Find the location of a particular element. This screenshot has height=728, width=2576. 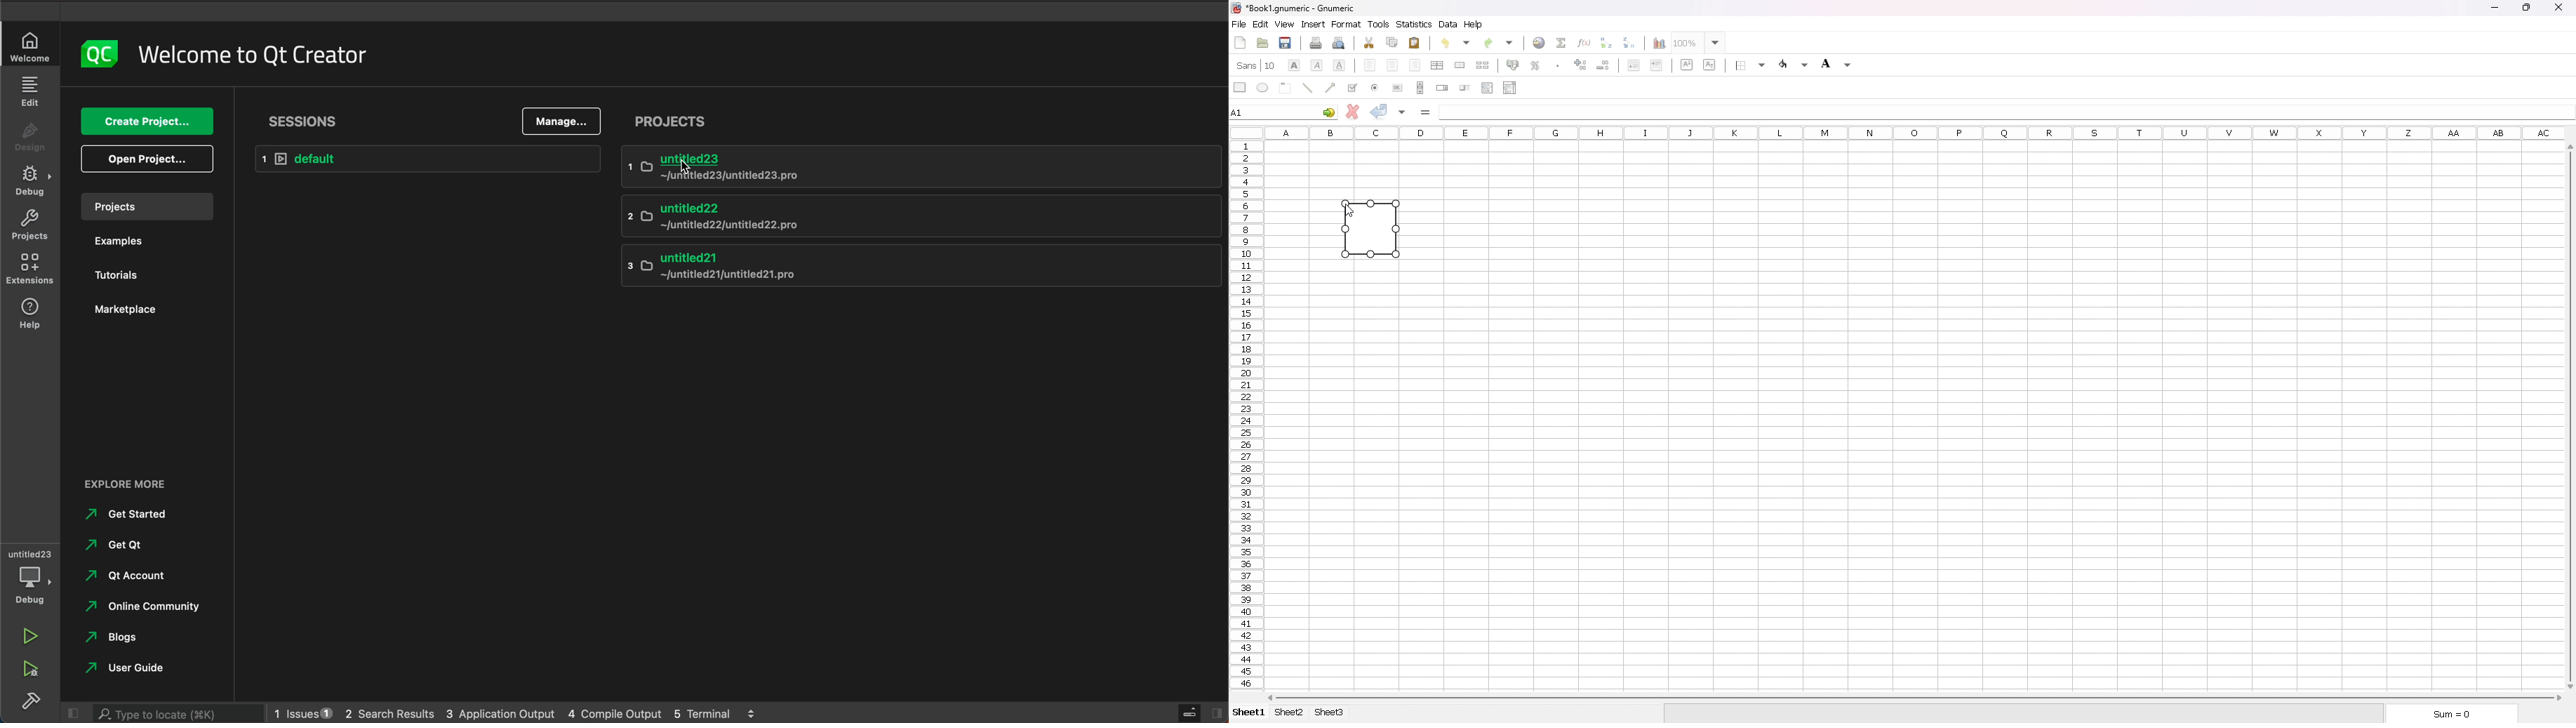

scroll bar is located at coordinates (2569, 417).